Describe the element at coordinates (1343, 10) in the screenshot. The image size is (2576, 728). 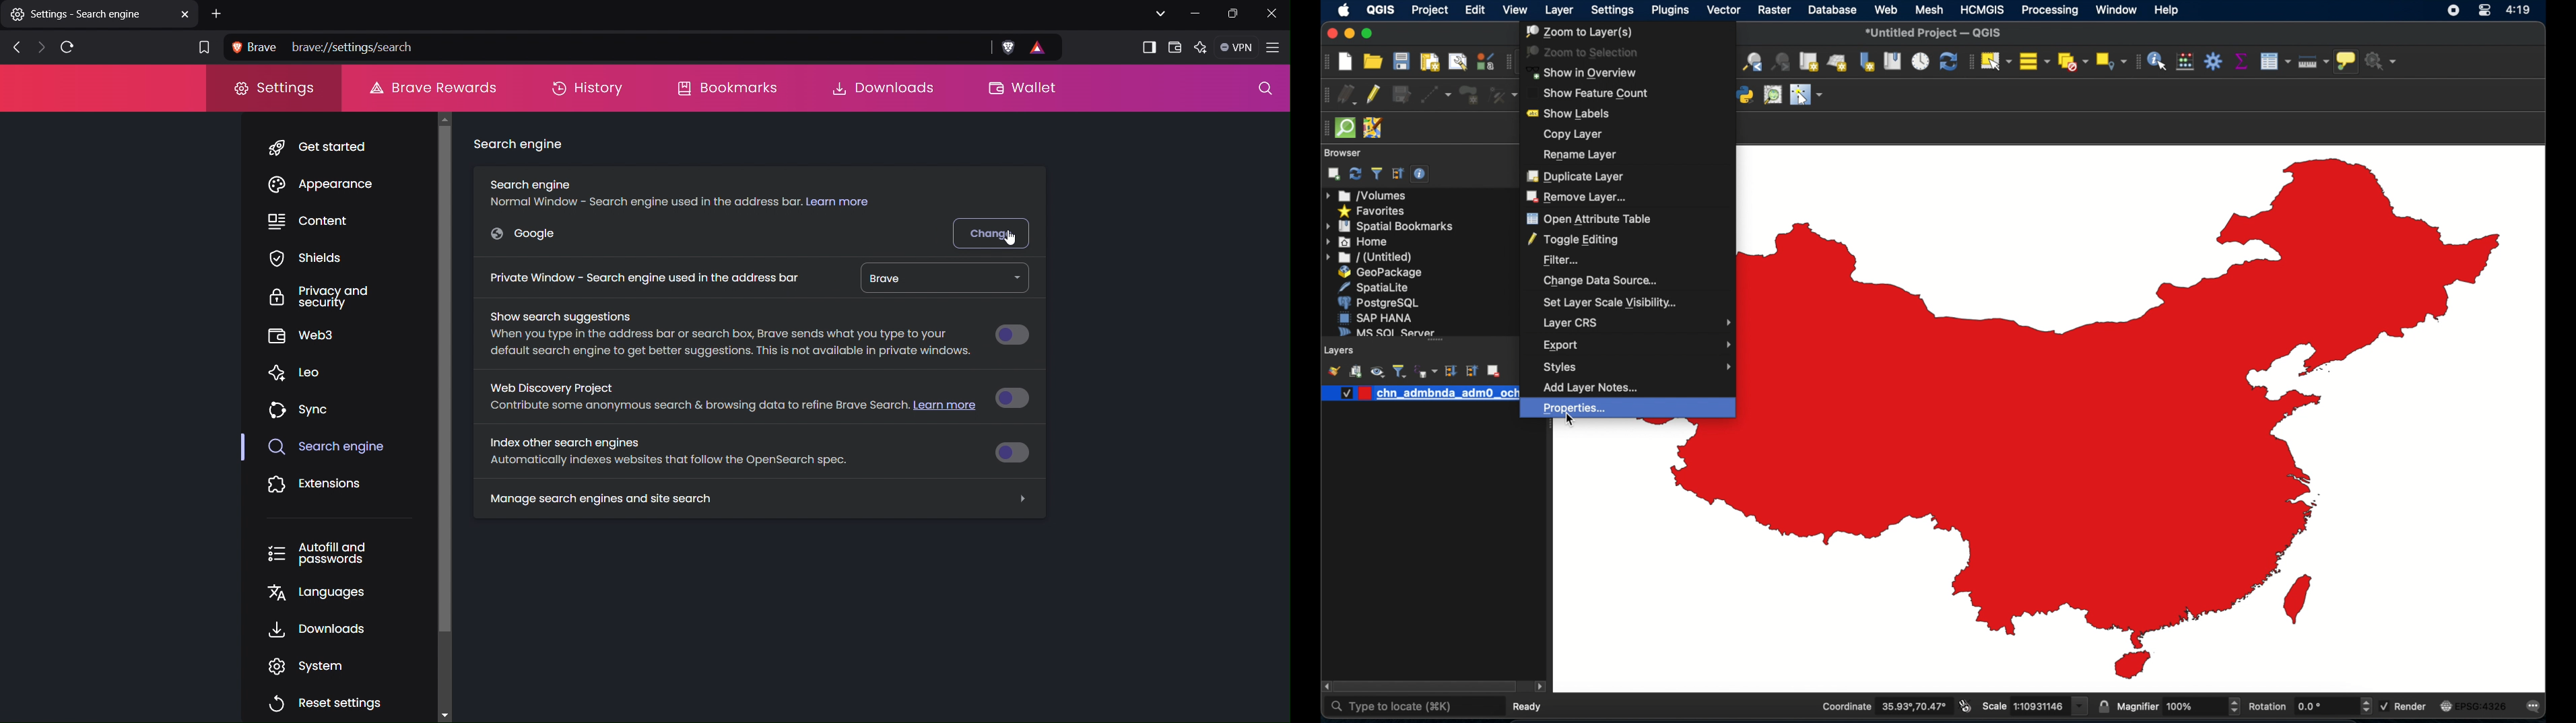
I see `apple icon` at that location.